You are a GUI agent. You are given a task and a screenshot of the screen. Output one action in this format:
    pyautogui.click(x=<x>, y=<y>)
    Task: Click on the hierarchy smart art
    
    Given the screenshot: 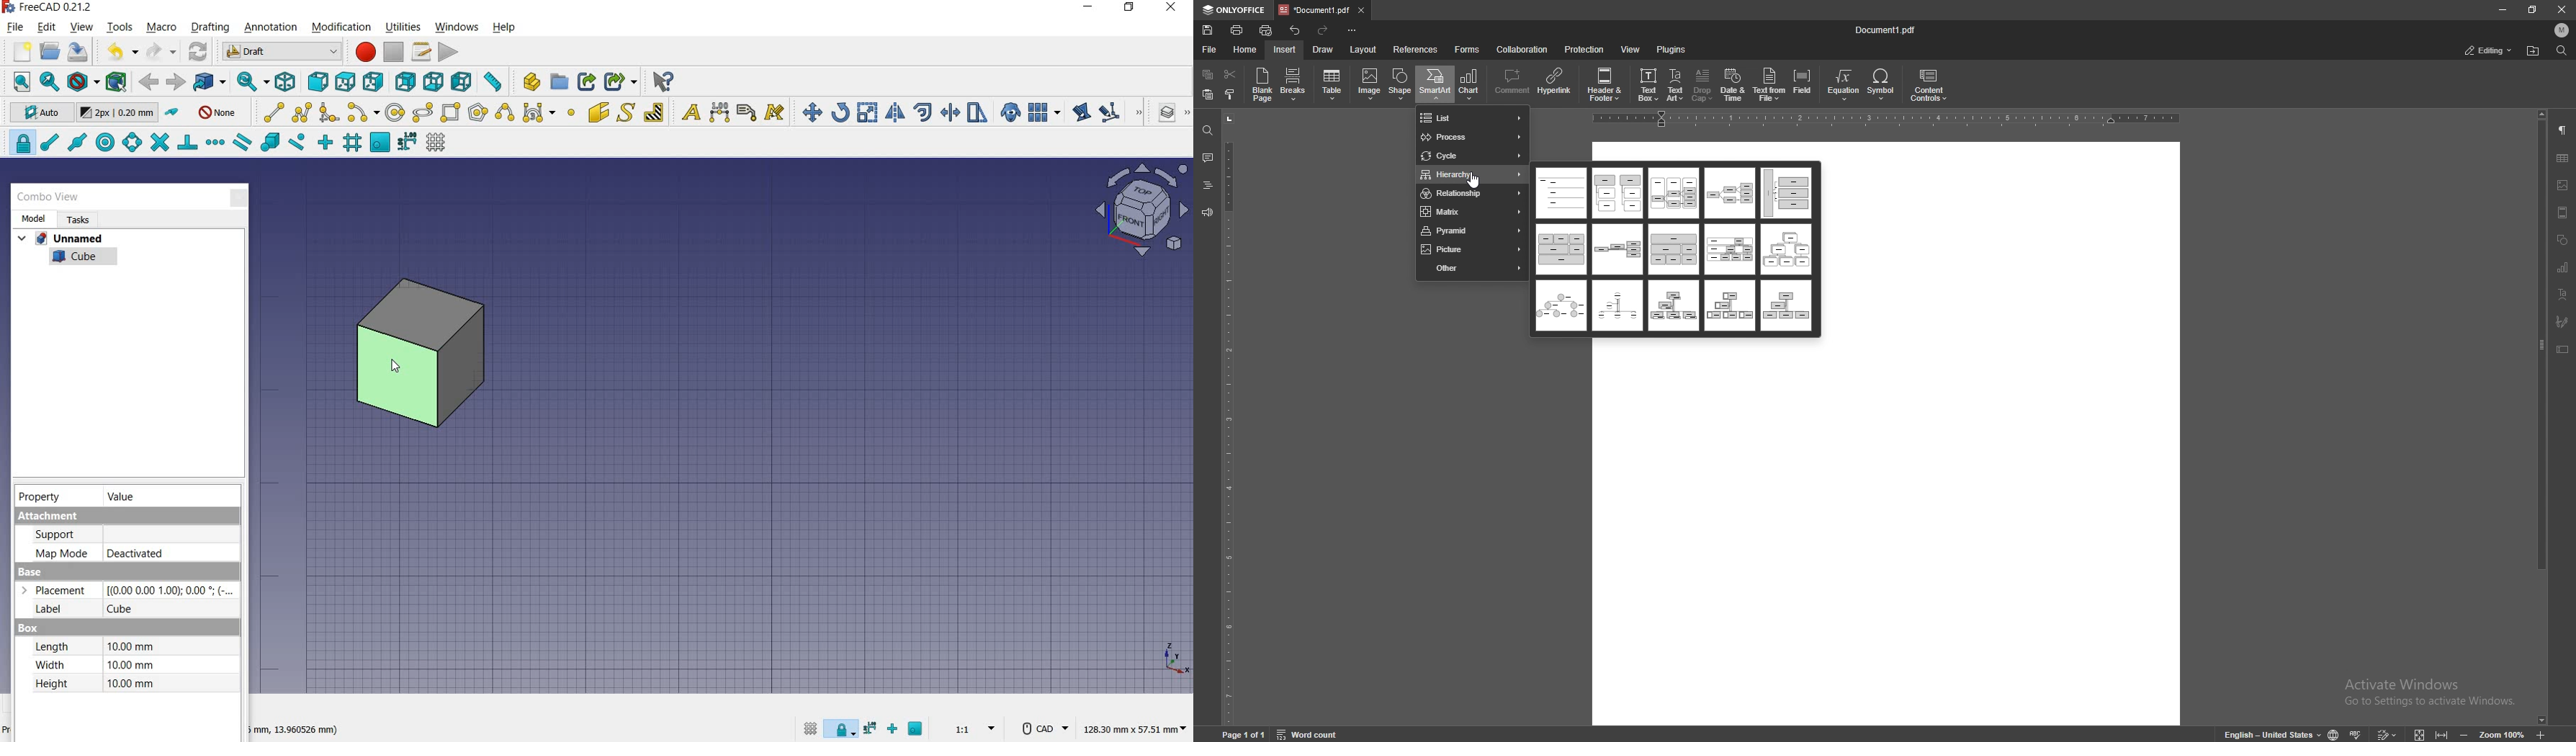 What is the action you would take?
    pyautogui.click(x=1785, y=306)
    